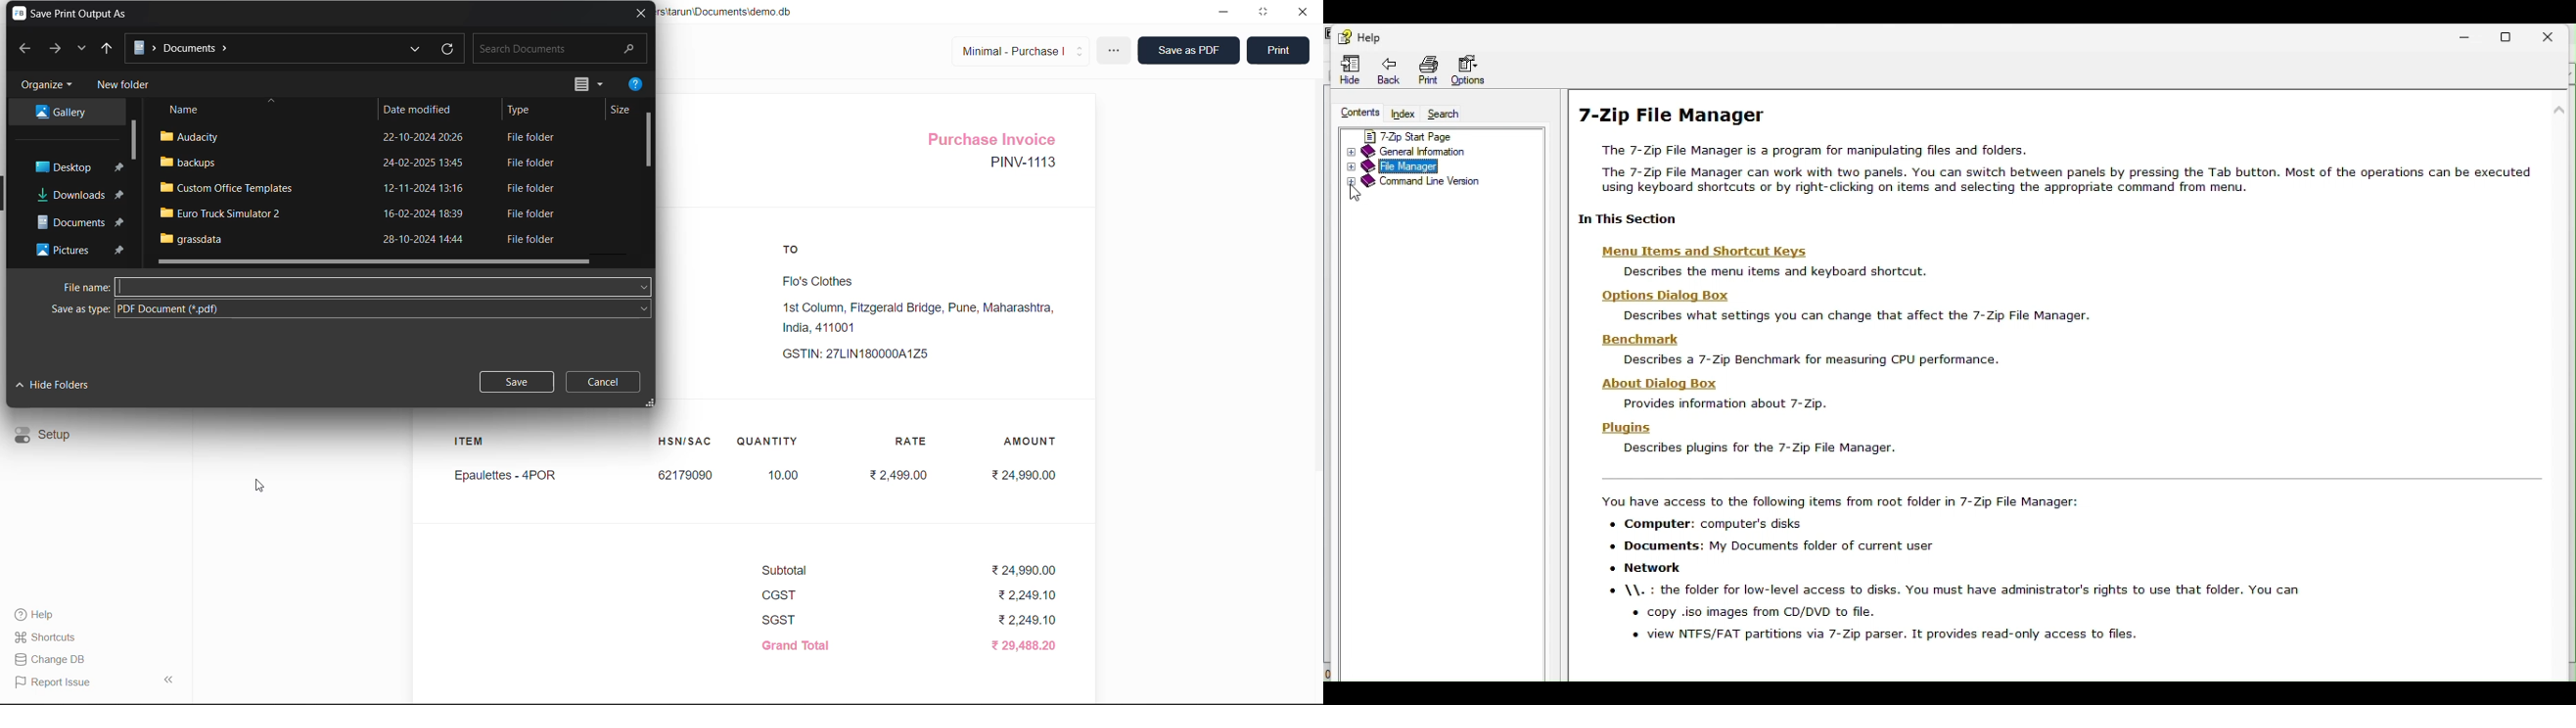  What do you see at coordinates (914, 439) in the screenshot?
I see `RATE` at bounding box center [914, 439].